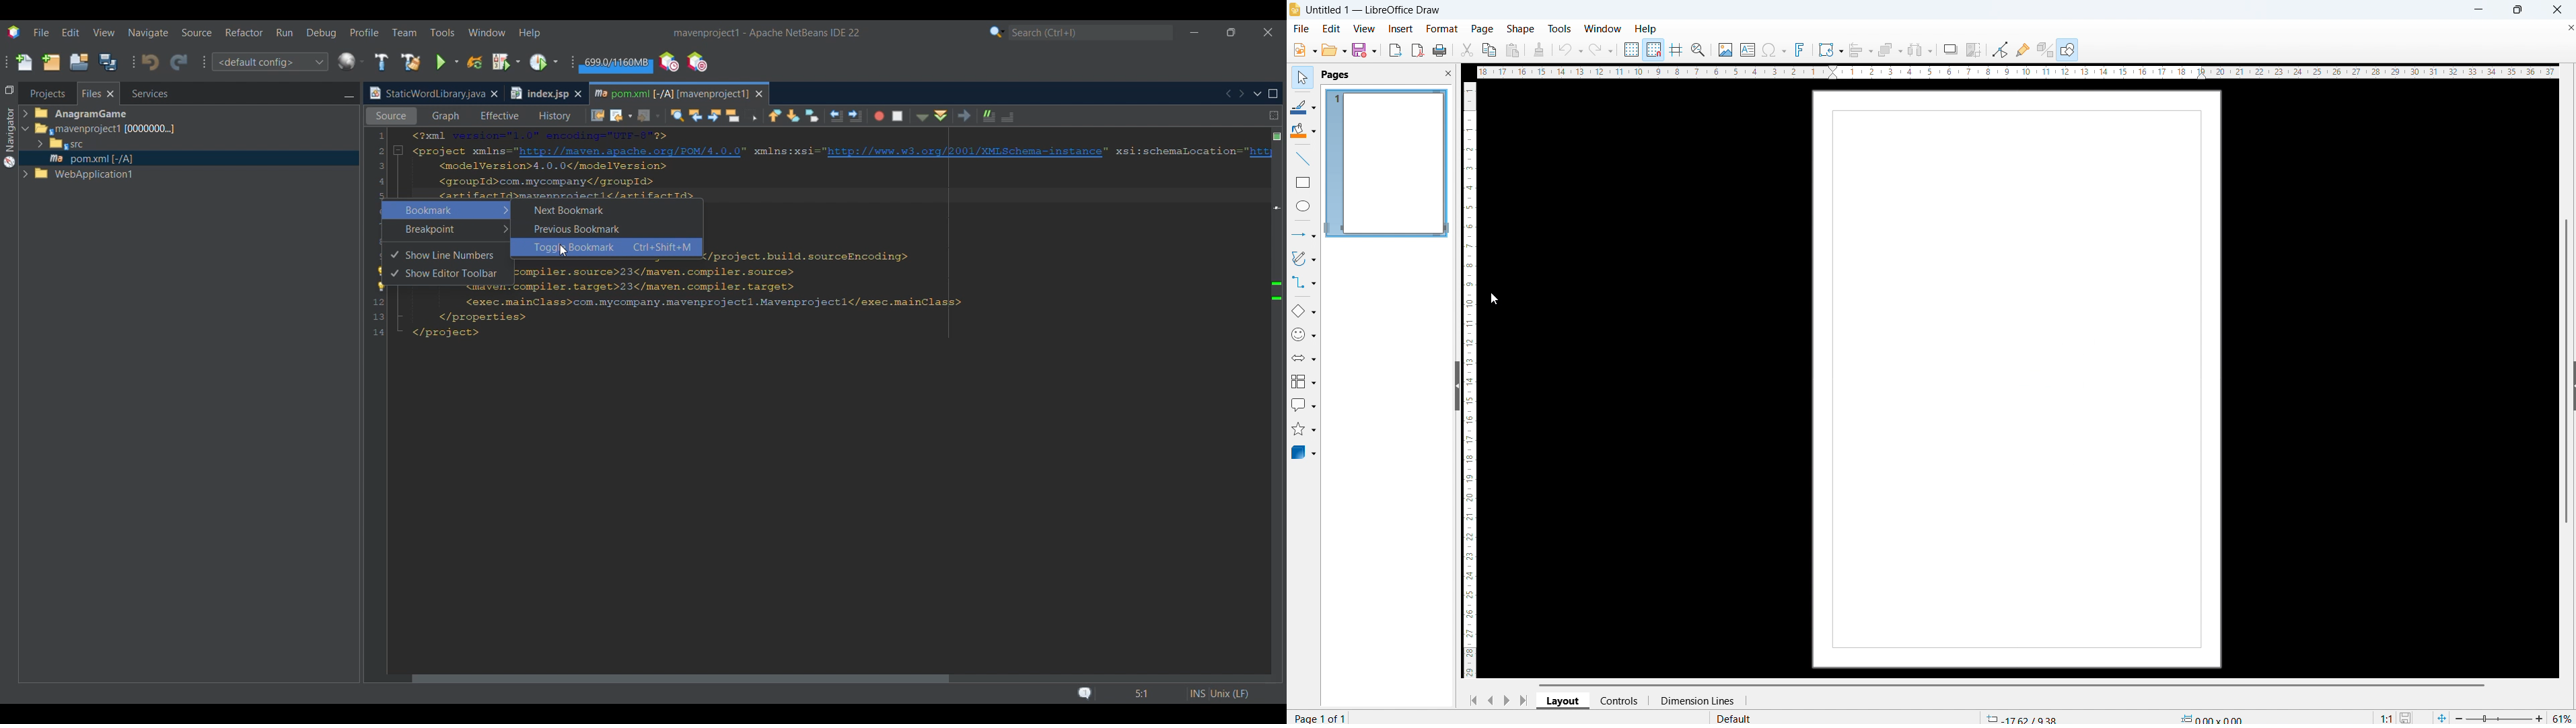 Image resolution: width=2576 pixels, height=728 pixels. What do you see at coordinates (2568, 386) in the screenshot?
I see `Sidebar` at bounding box center [2568, 386].